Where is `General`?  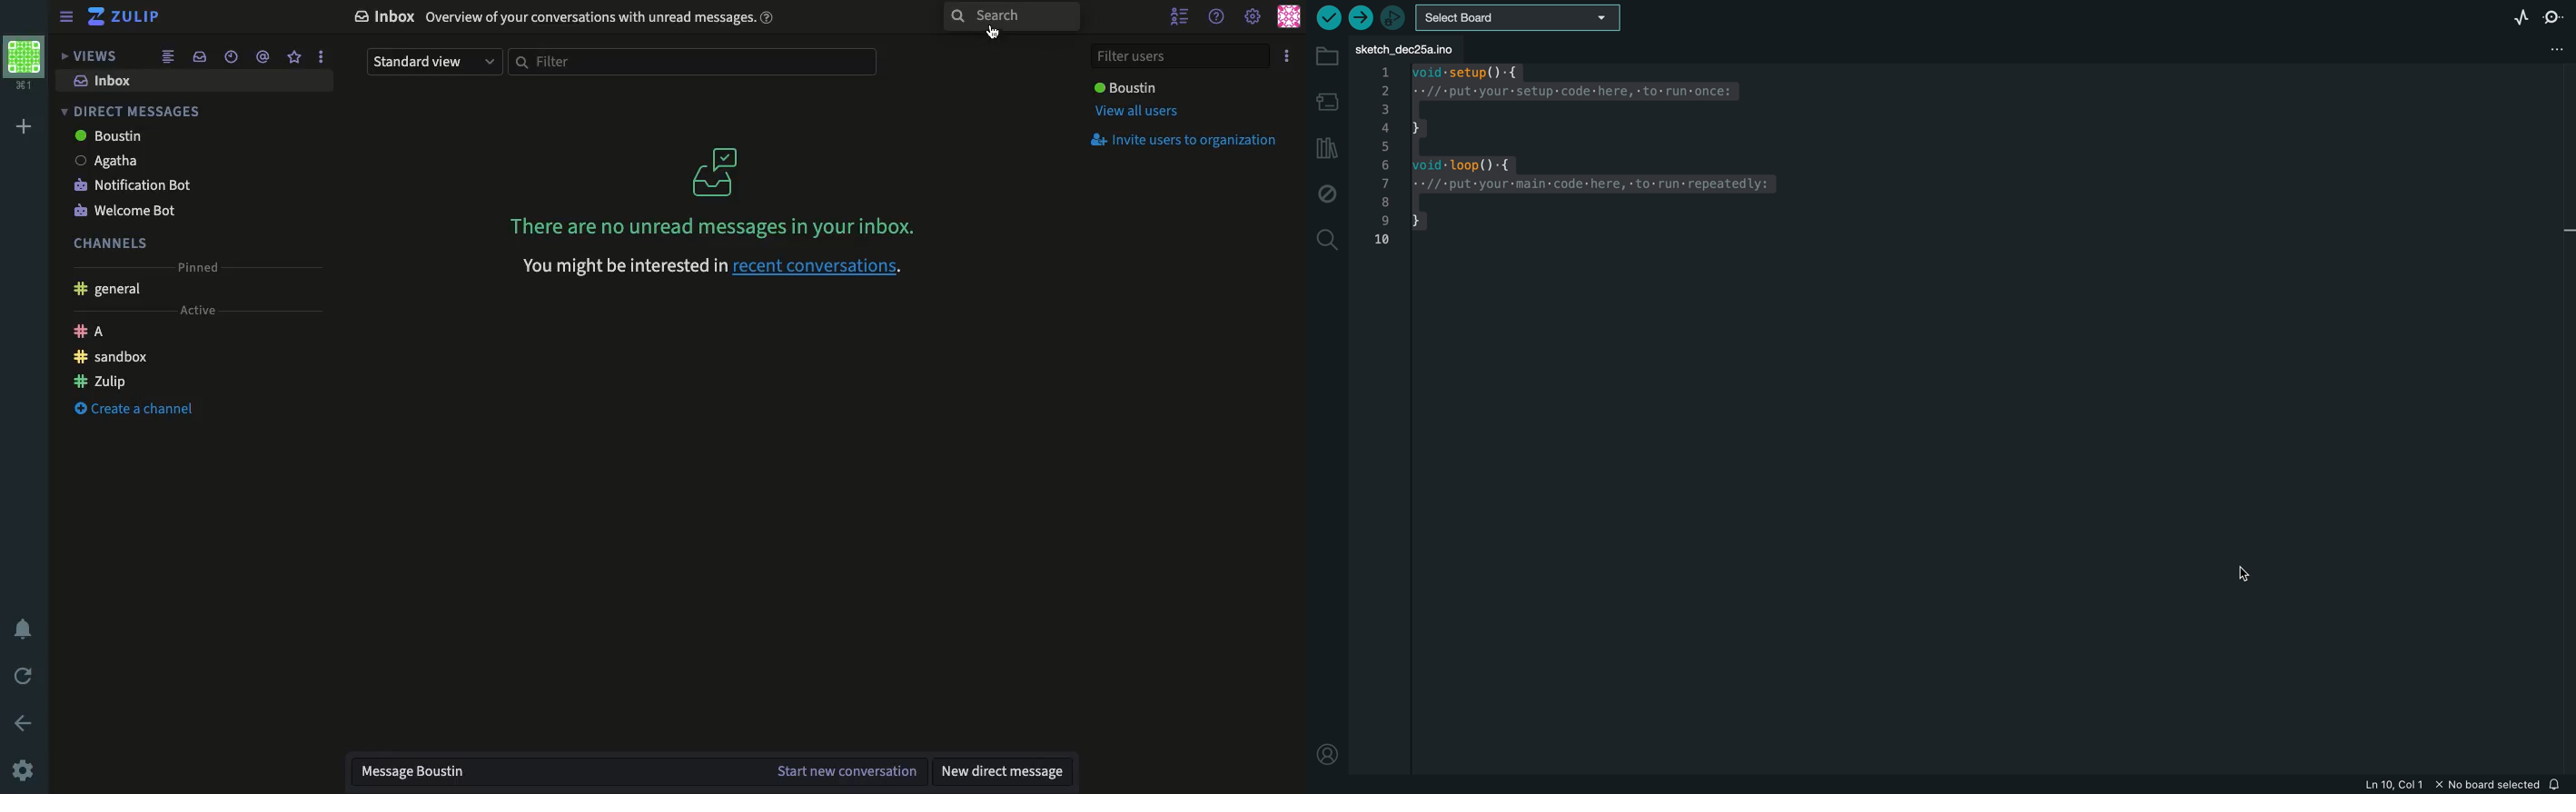
General is located at coordinates (109, 290).